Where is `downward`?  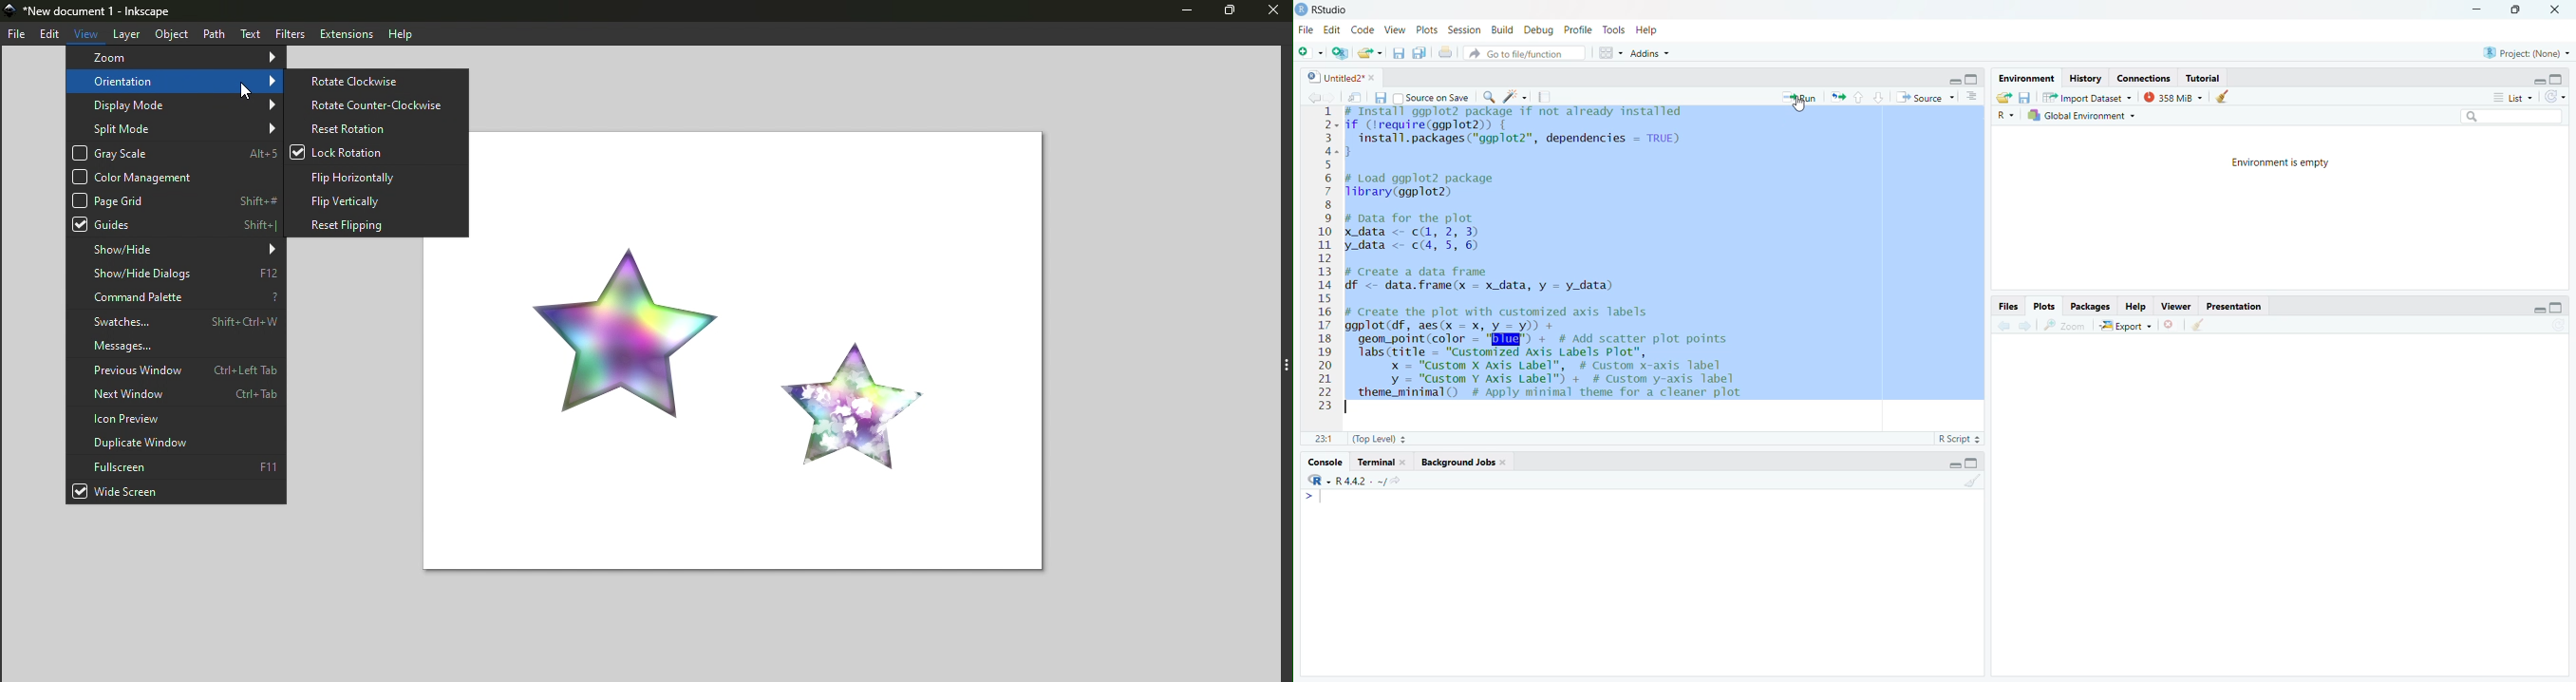
downward is located at coordinates (1880, 99).